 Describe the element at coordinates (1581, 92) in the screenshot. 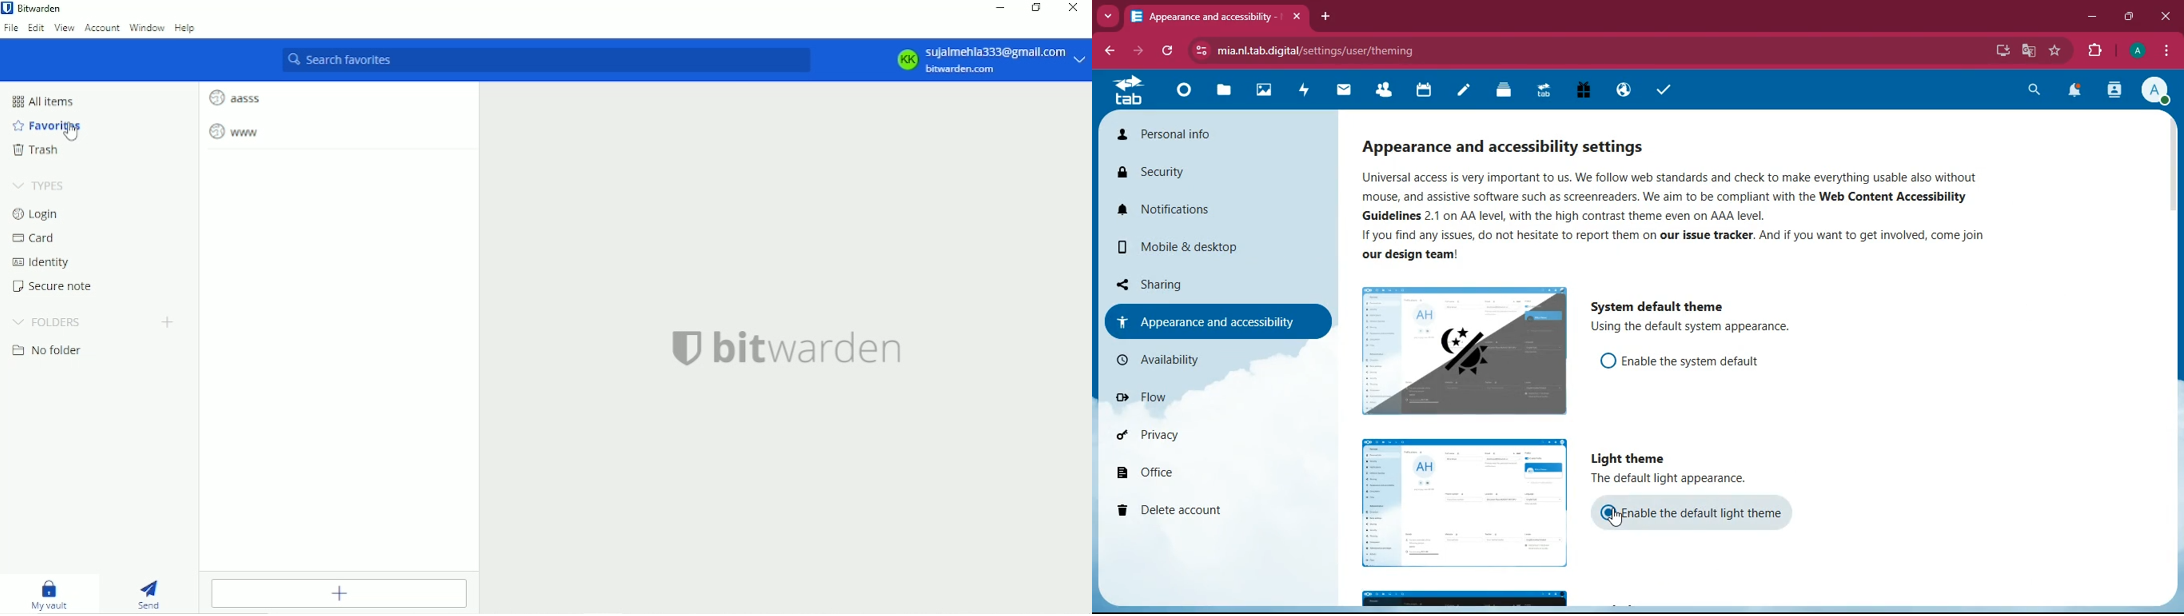

I see `gift` at that location.